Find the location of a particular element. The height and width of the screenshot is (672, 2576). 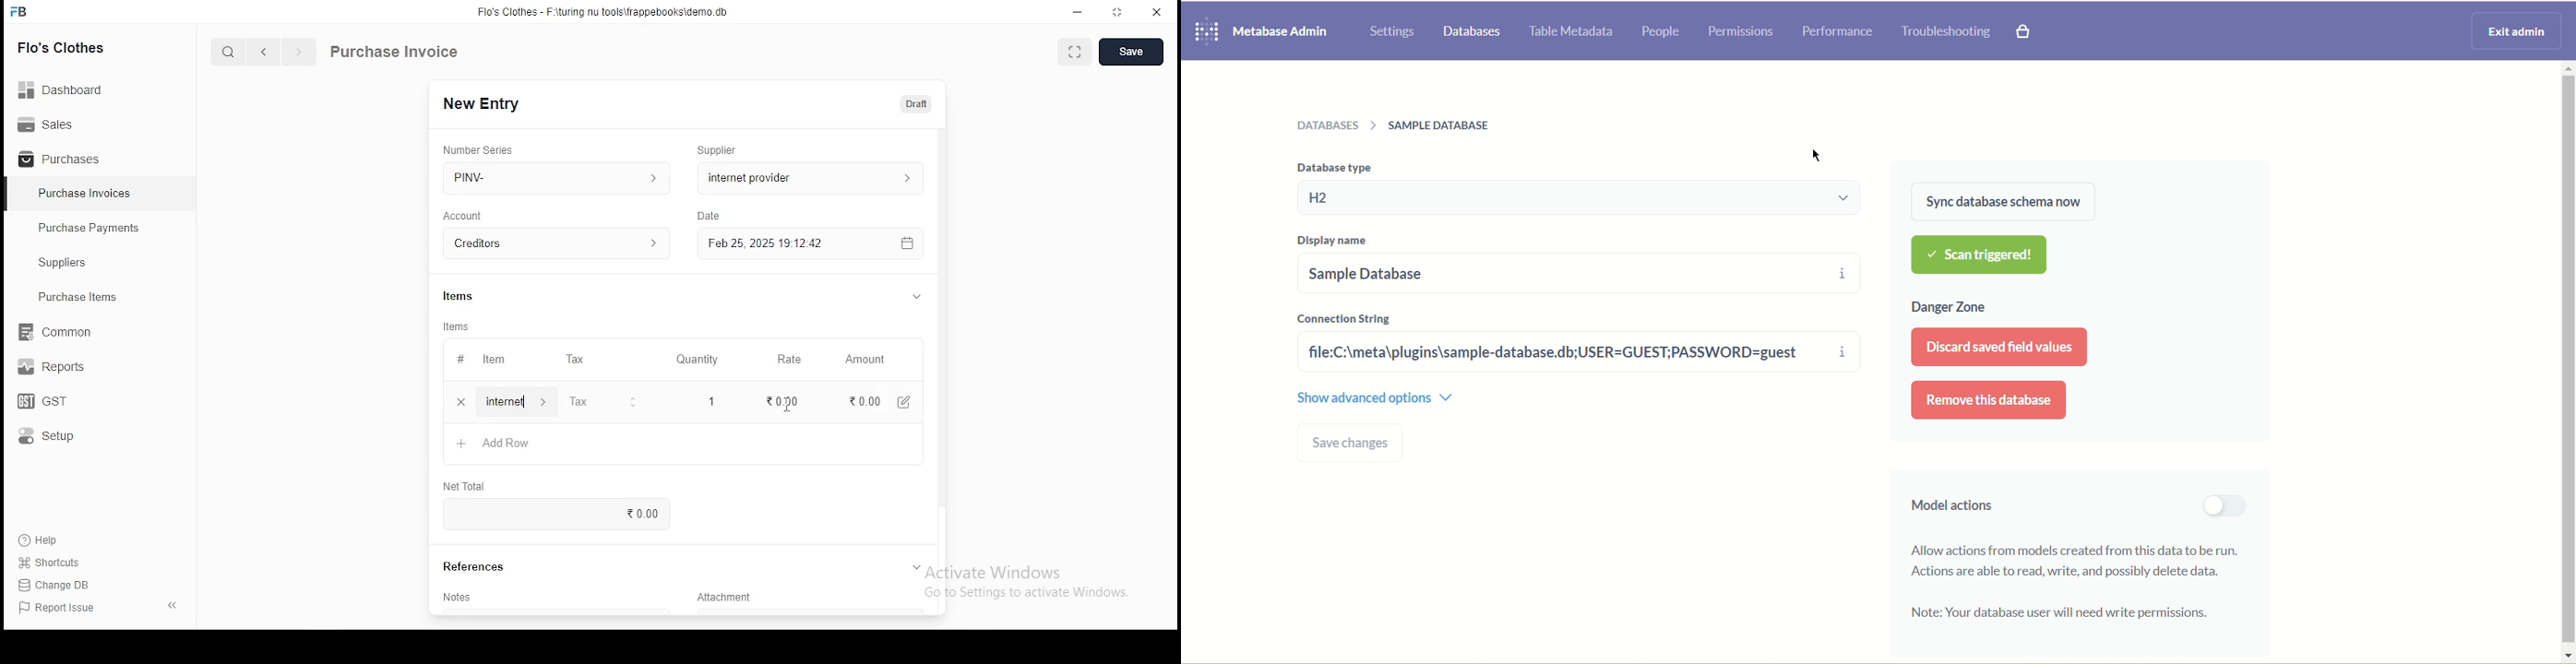

new entry is located at coordinates (480, 103).